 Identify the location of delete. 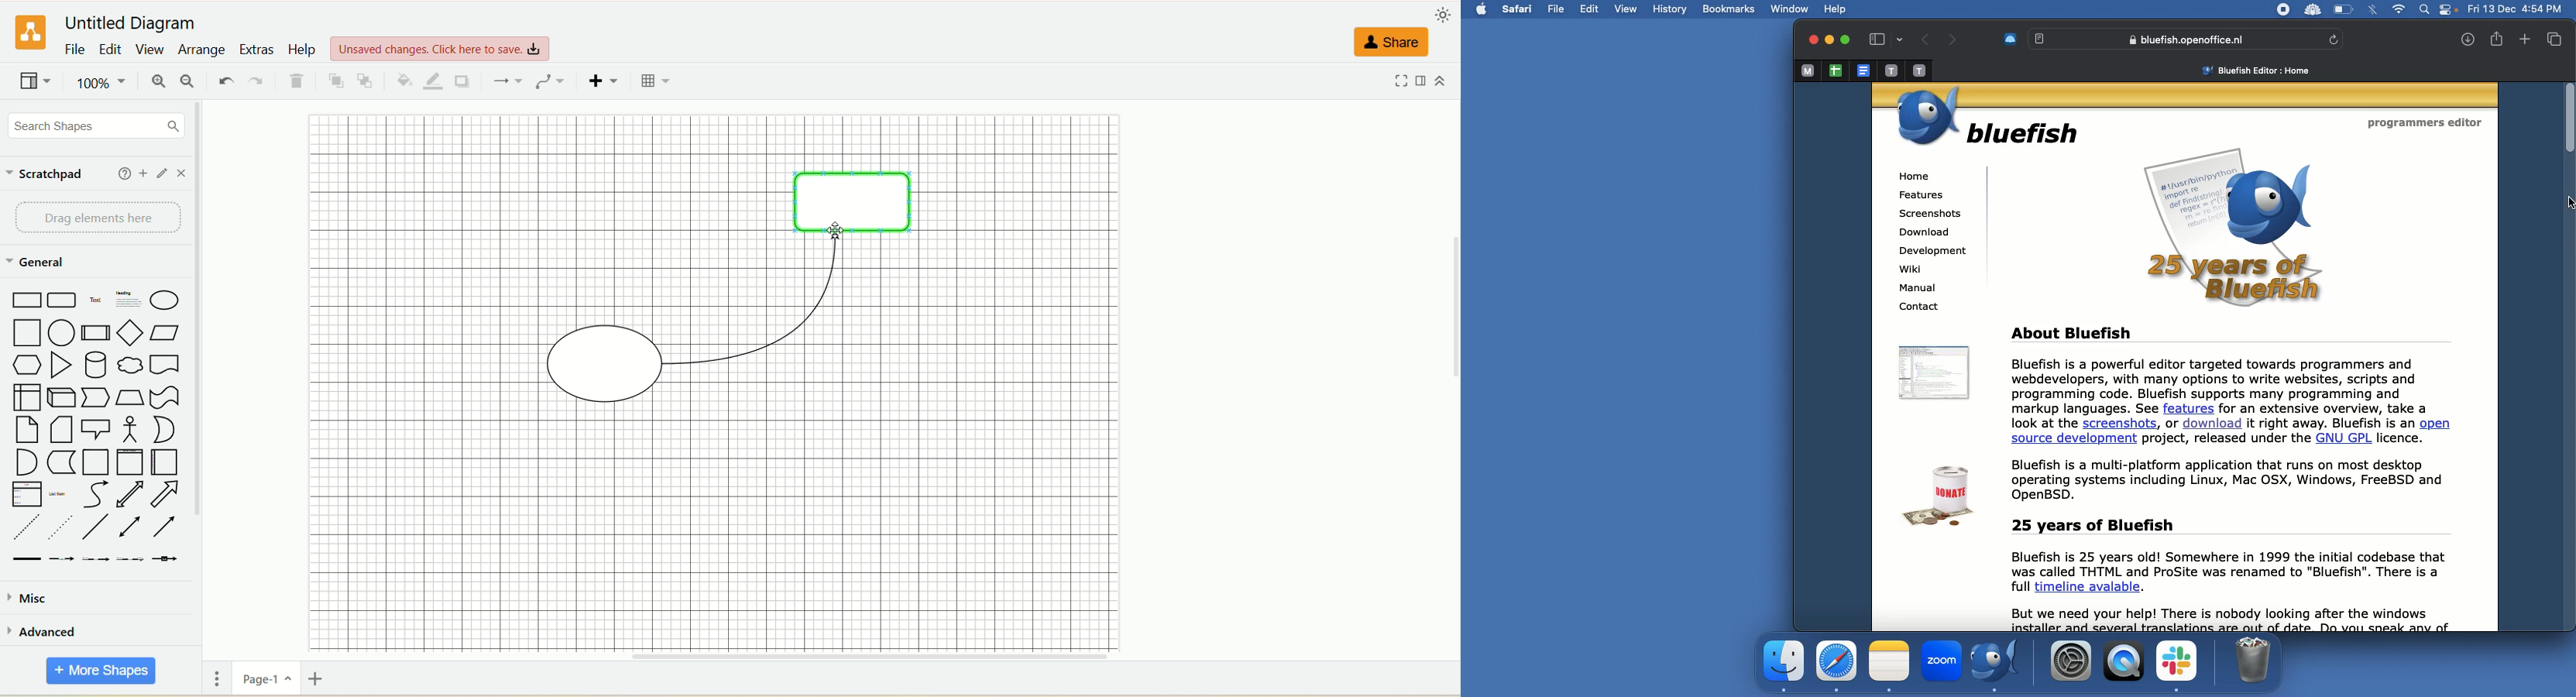
(298, 82).